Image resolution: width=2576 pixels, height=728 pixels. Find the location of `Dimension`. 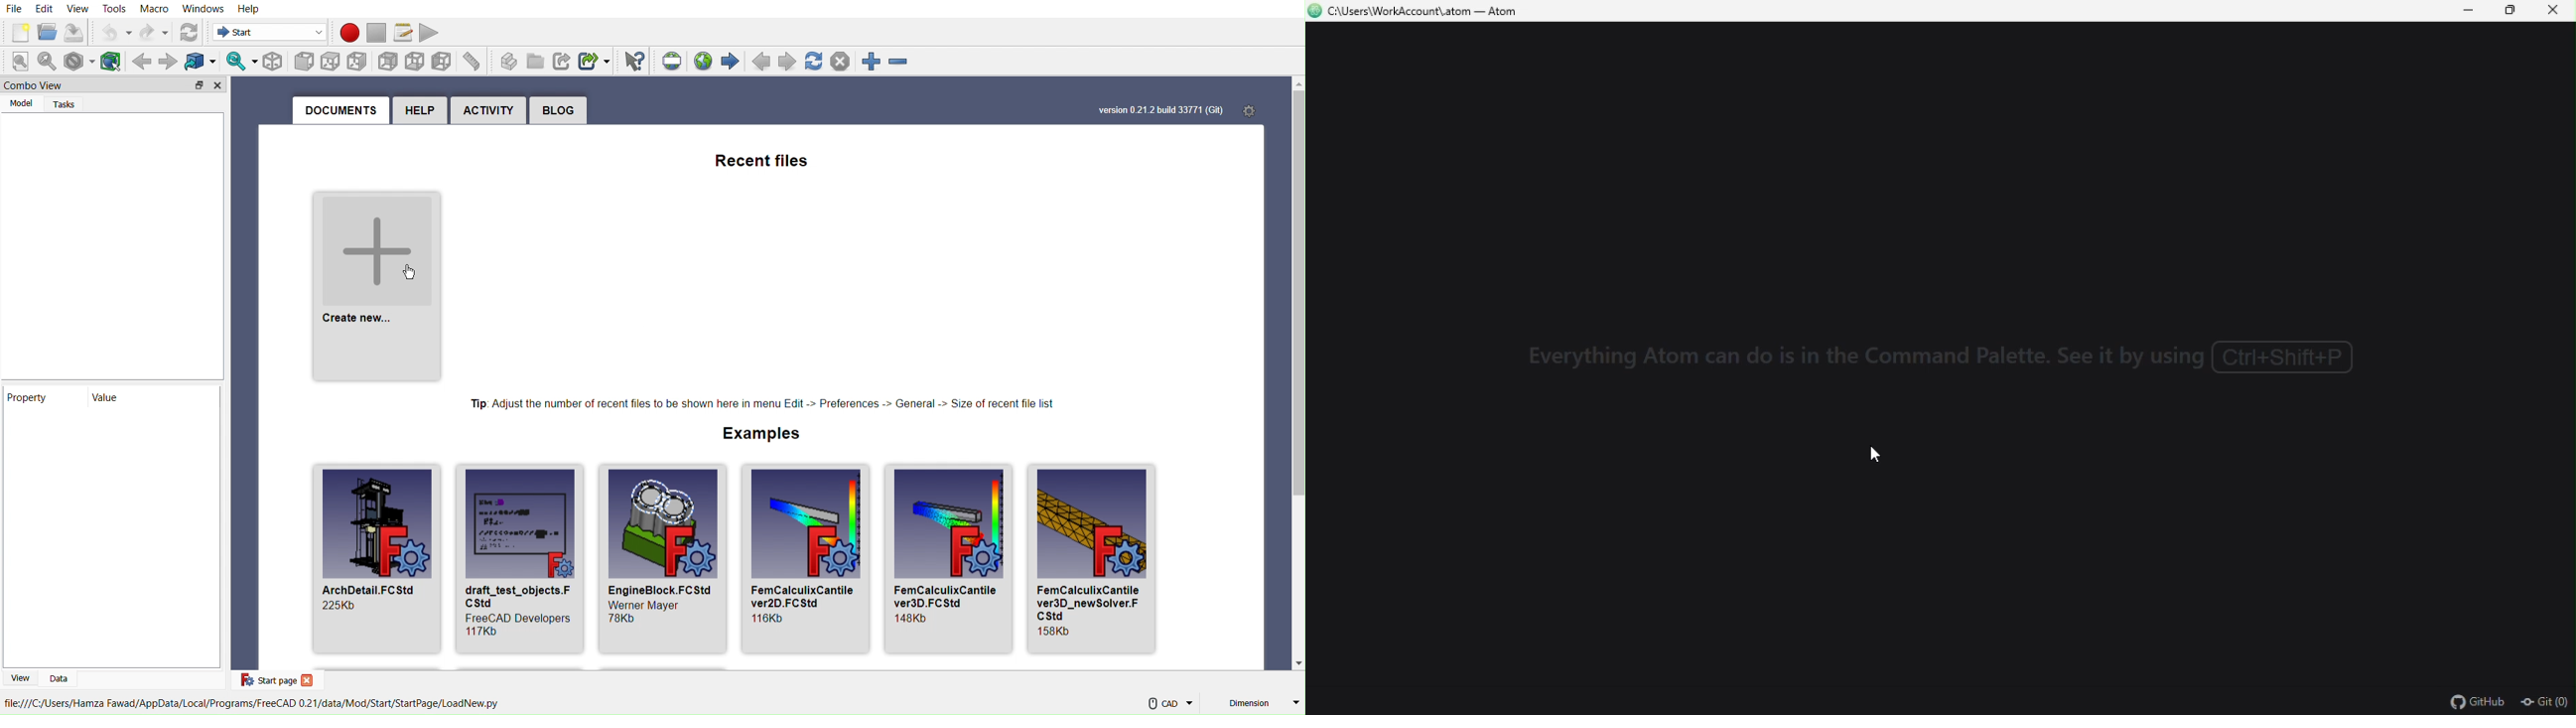

Dimension is located at coordinates (1263, 703).